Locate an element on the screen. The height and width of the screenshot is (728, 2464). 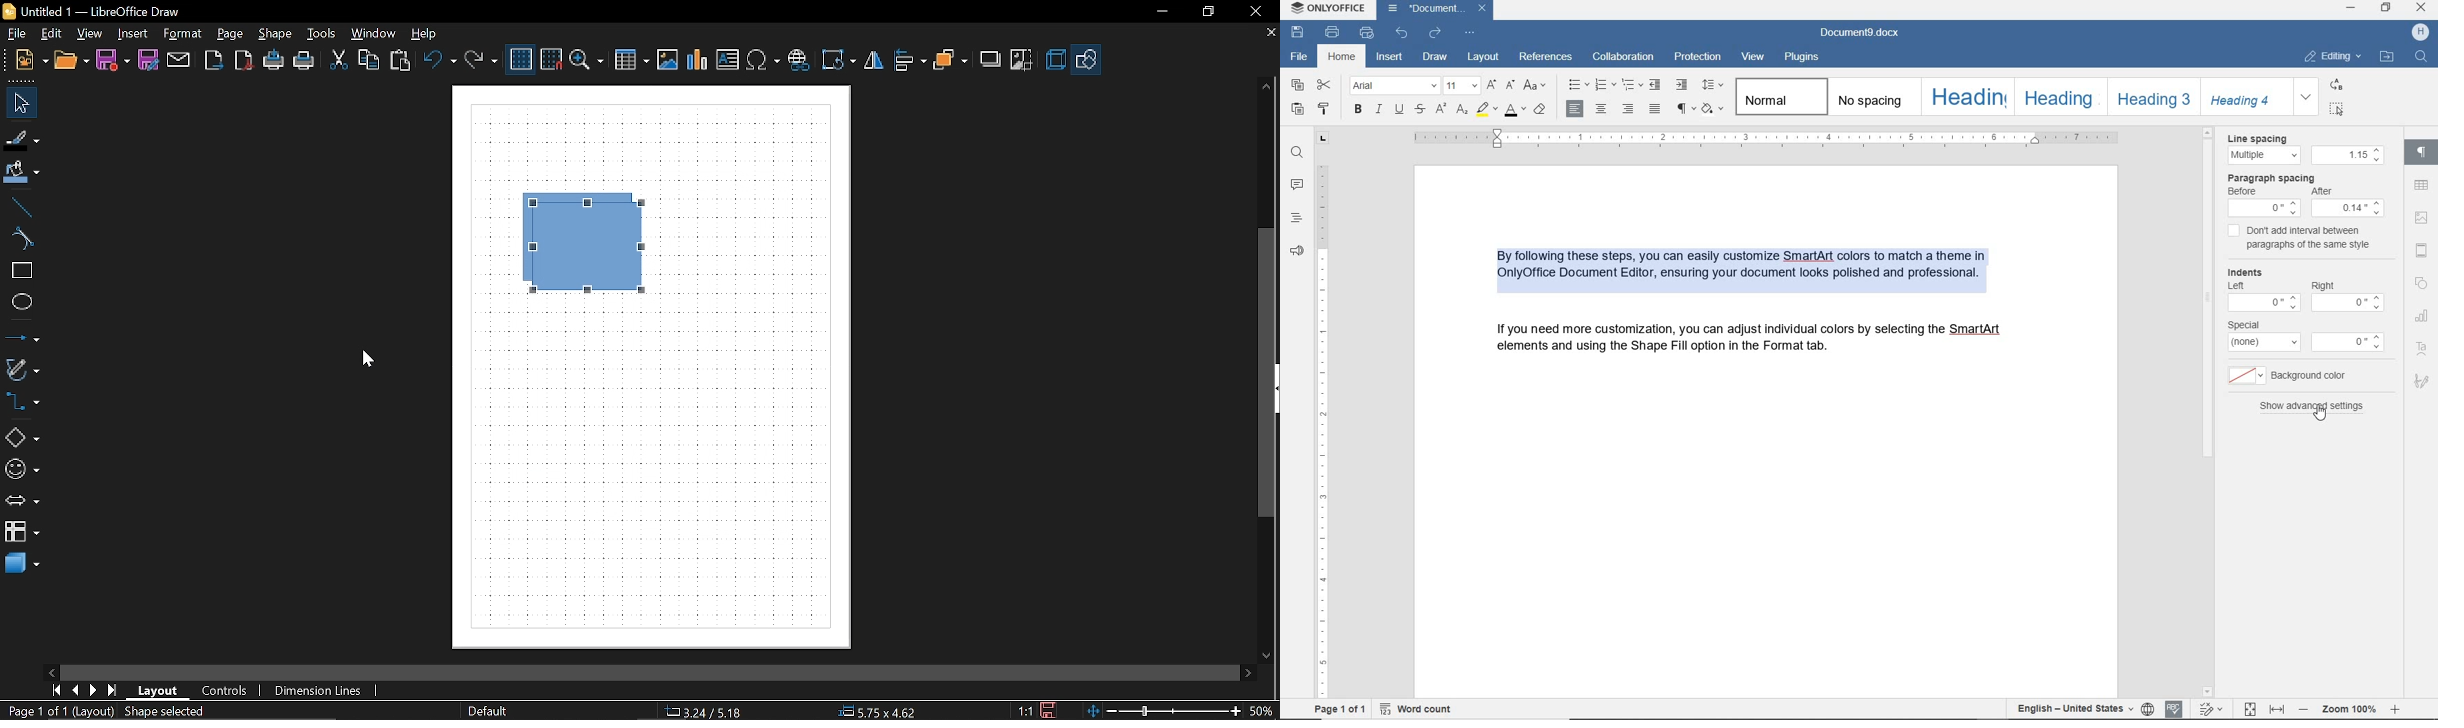
Export as pdf is located at coordinates (244, 62).